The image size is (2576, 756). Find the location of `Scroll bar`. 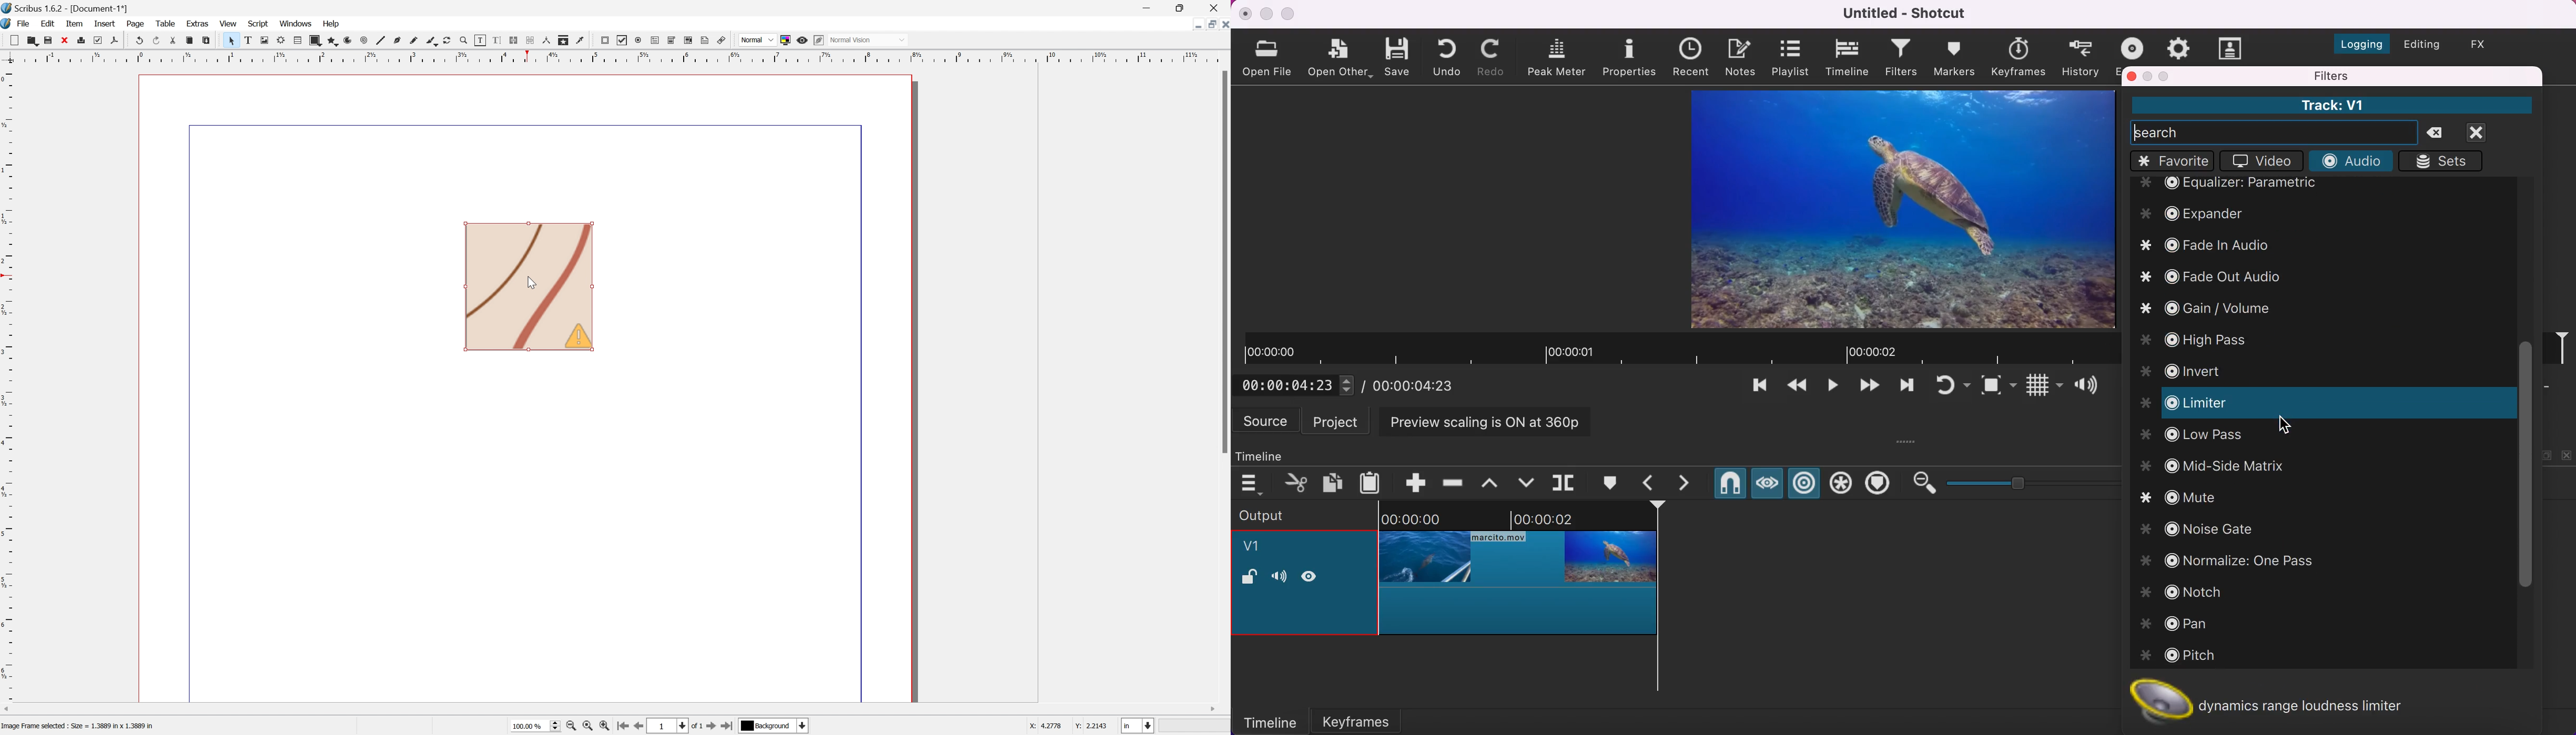

Scroll bar is located at coordinates (1223, 262).